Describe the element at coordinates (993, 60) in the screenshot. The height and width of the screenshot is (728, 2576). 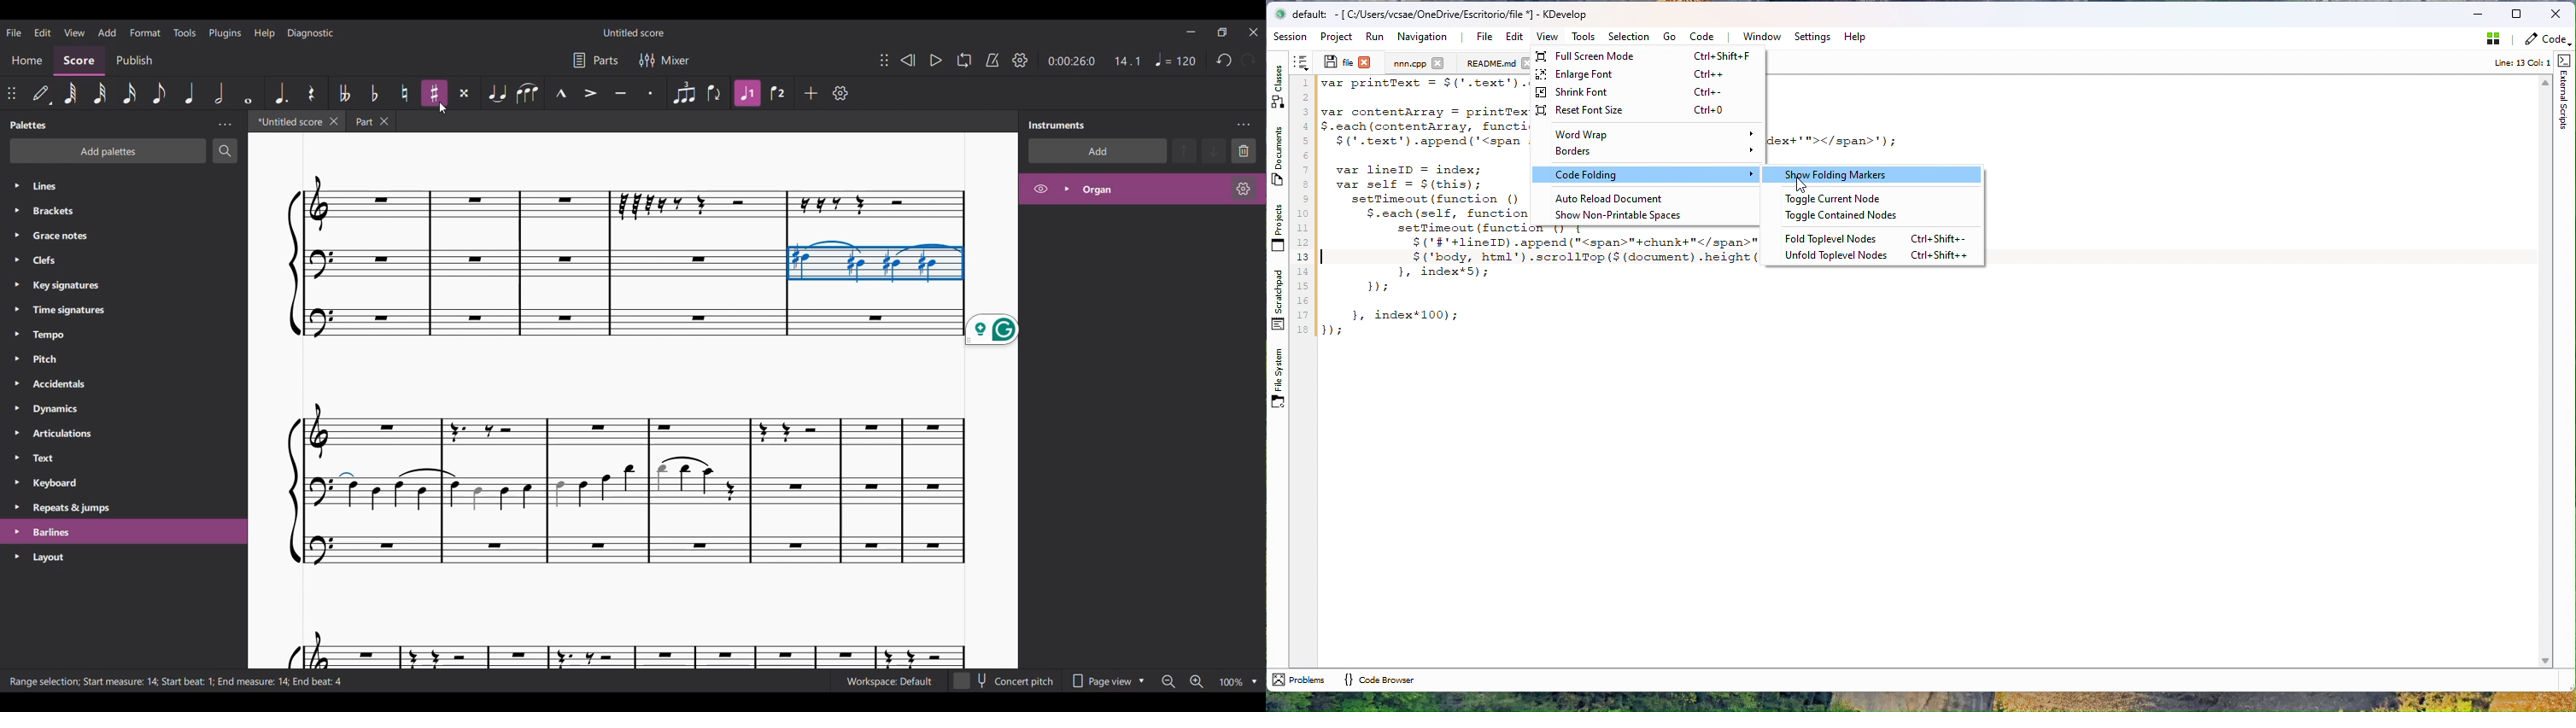
I see `Metronome` at that location.